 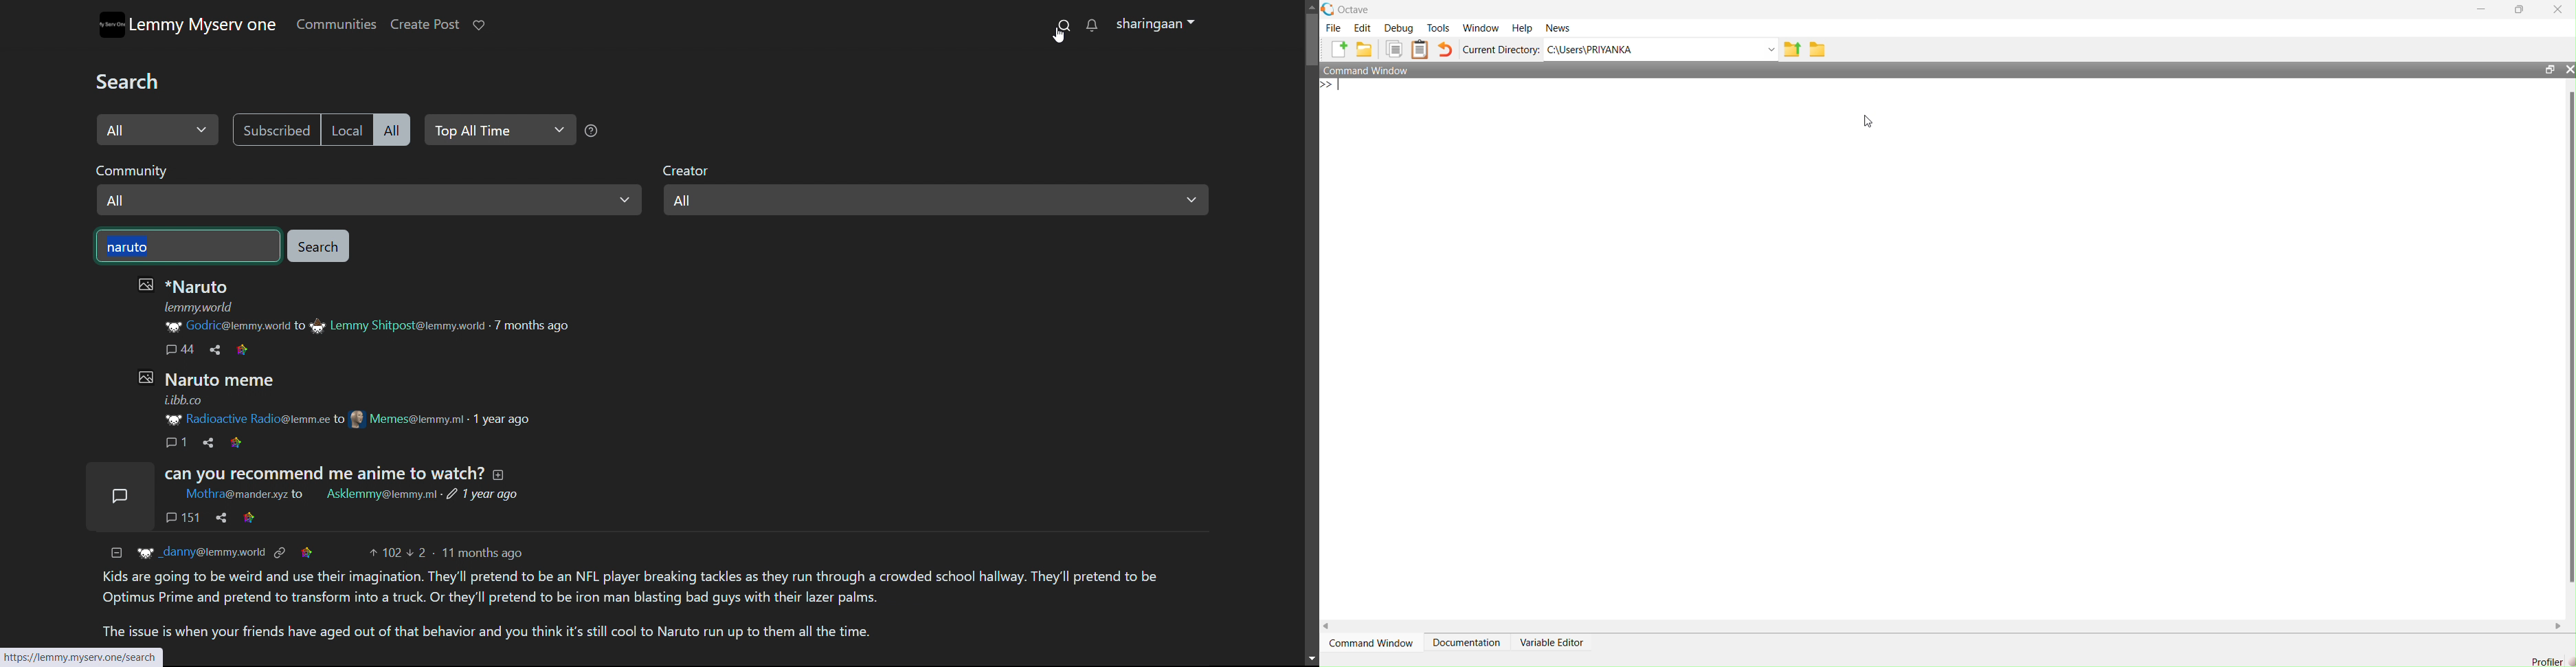 I want to click on Post related to Naruto, so click(x=385, y=314).